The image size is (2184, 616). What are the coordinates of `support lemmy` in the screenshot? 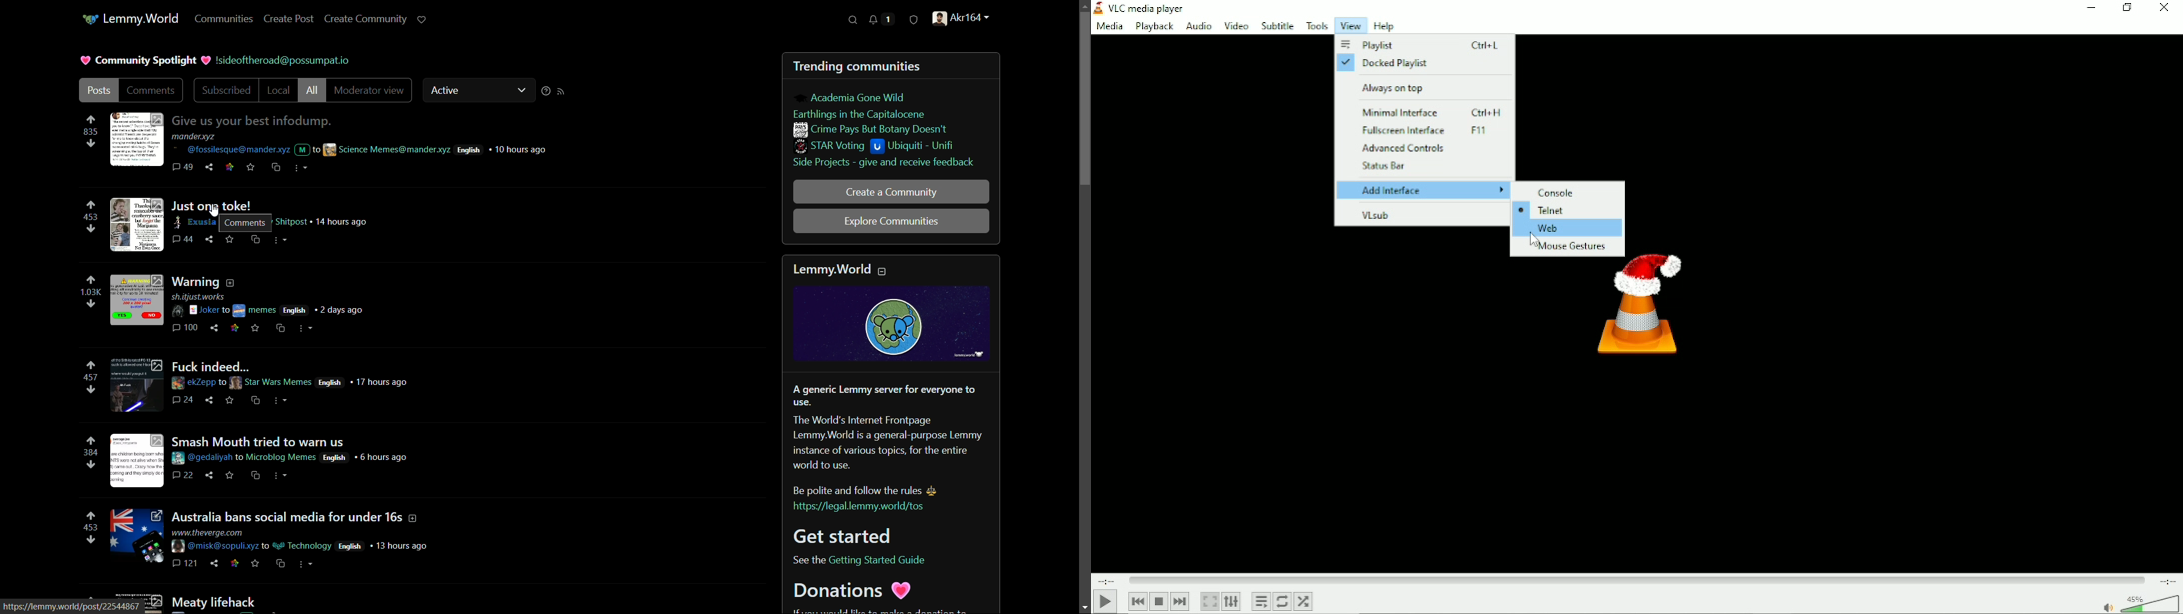 It's located at (422, 20).